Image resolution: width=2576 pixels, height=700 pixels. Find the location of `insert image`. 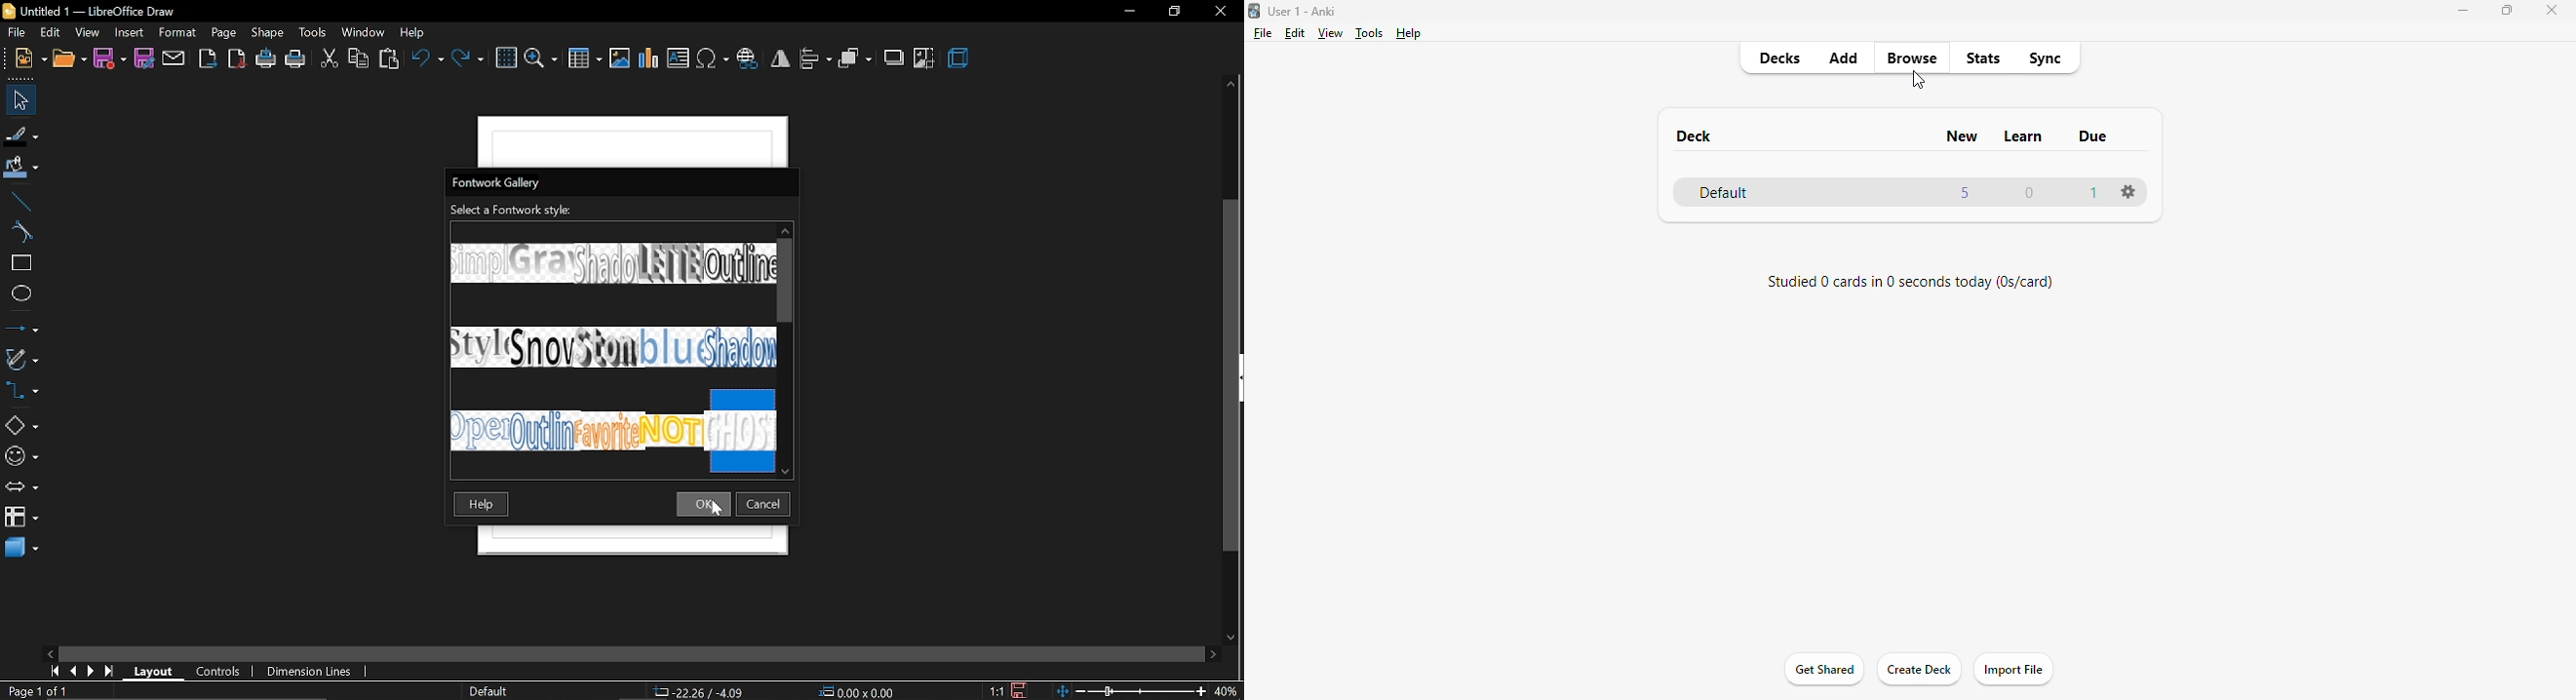

insert image is located at coordinates (620, 58).